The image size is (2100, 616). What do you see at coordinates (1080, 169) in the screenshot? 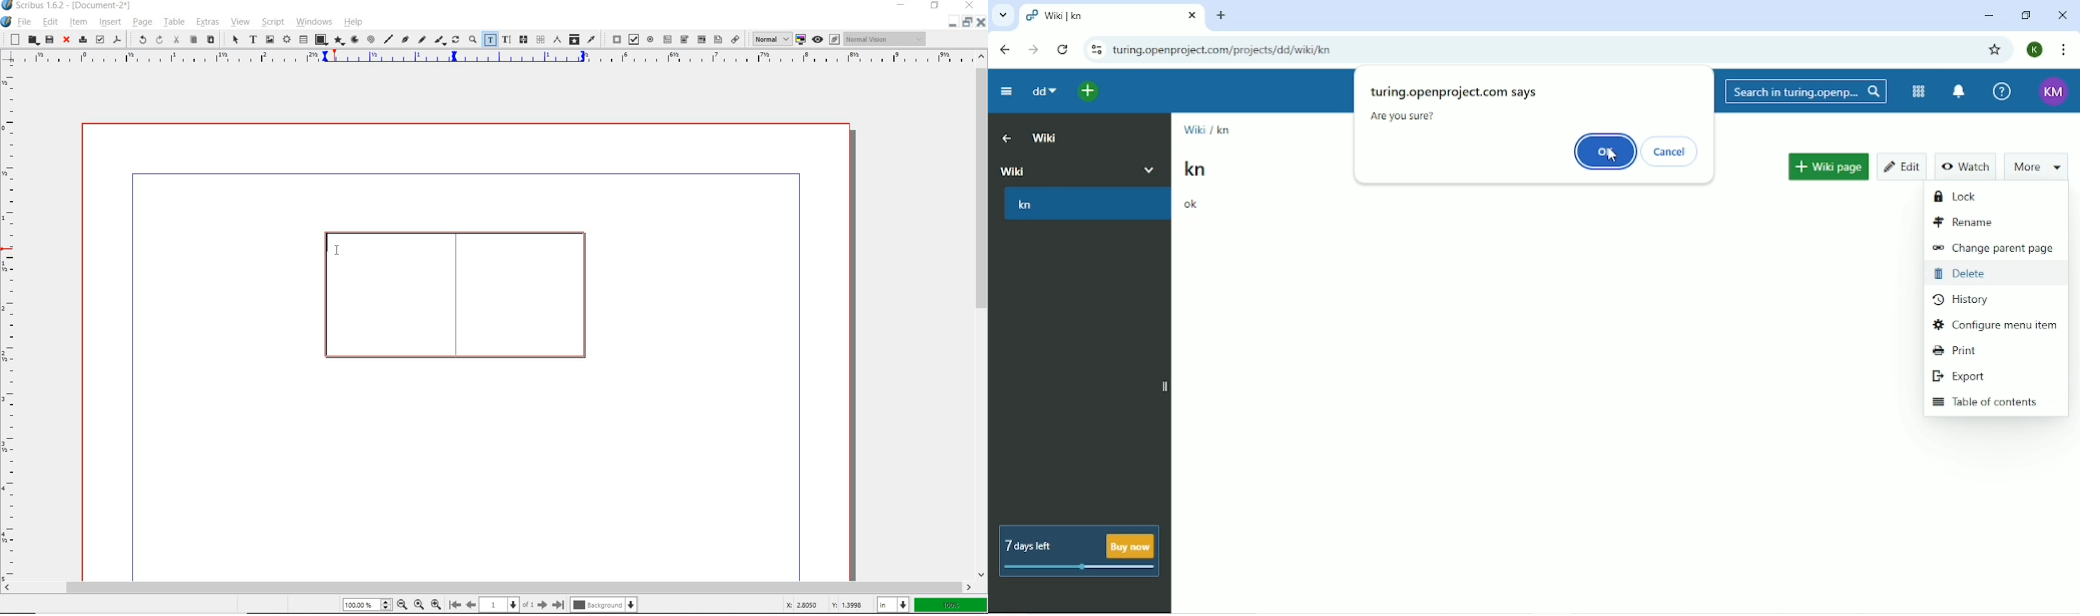
I see `Wiki` at bounding box center [1080, 169].